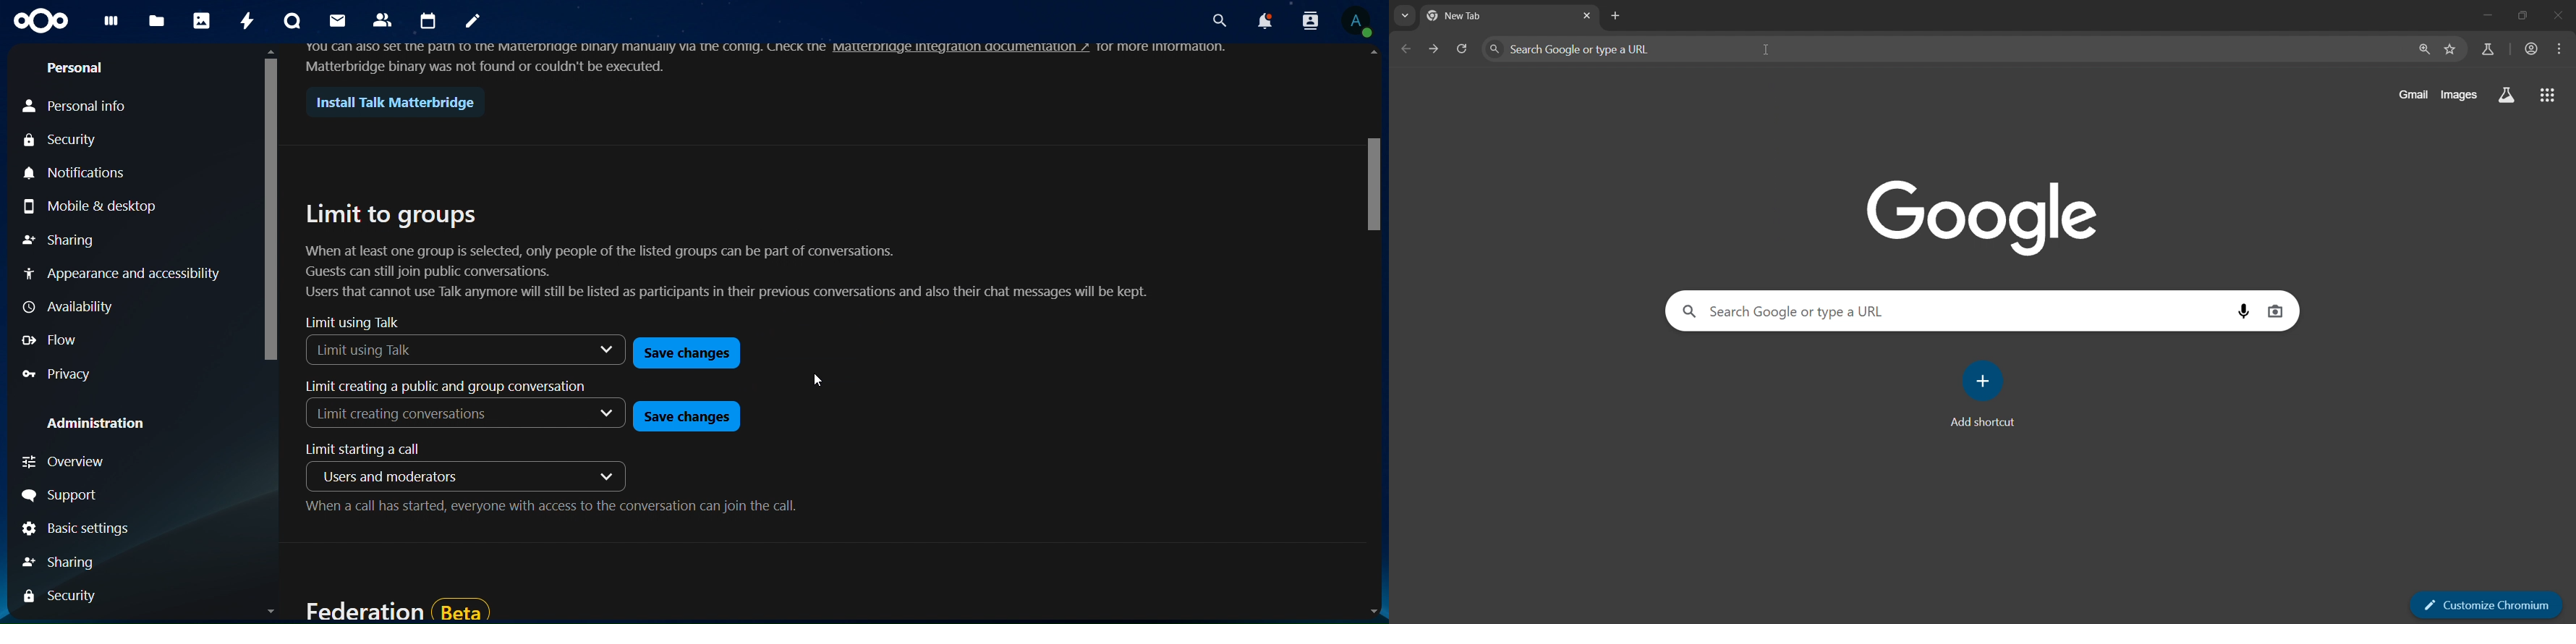 The width and height of the screenshot is (2576, 644). What do you see at coordinates (272, 337) in the screenshot?
I see `scroll bar` at bounding box center [272, 337].